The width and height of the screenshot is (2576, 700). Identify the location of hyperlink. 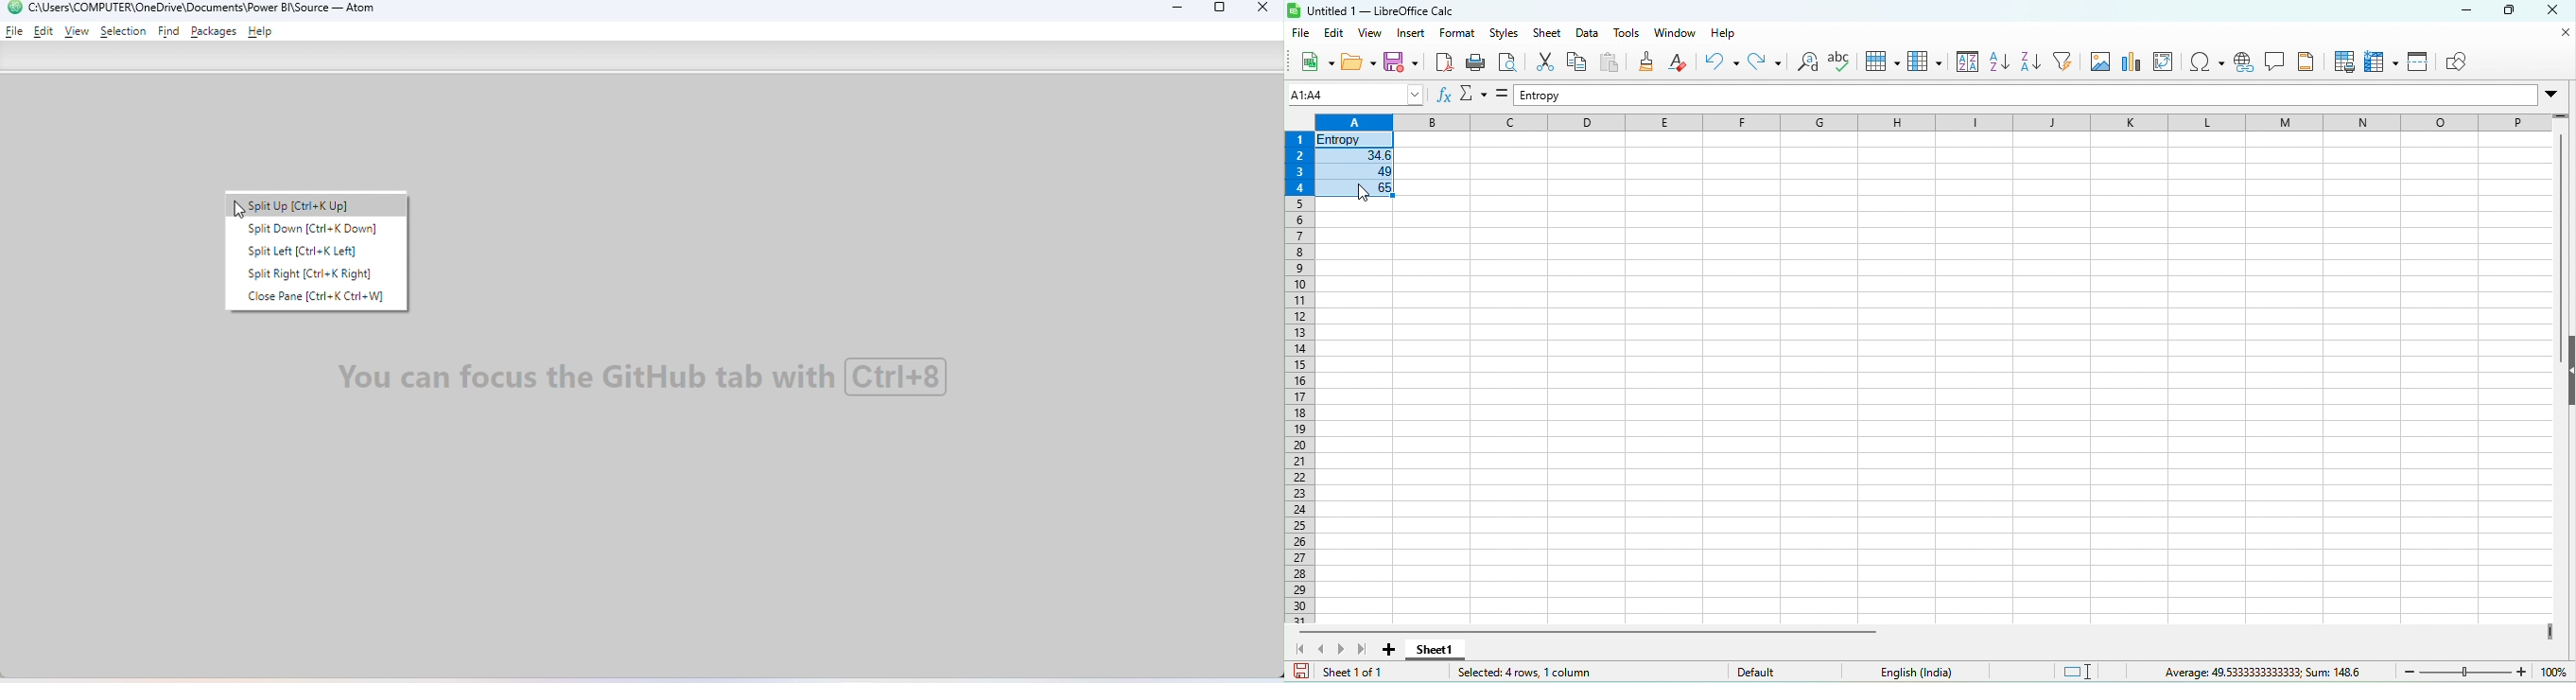
(2245, 64).